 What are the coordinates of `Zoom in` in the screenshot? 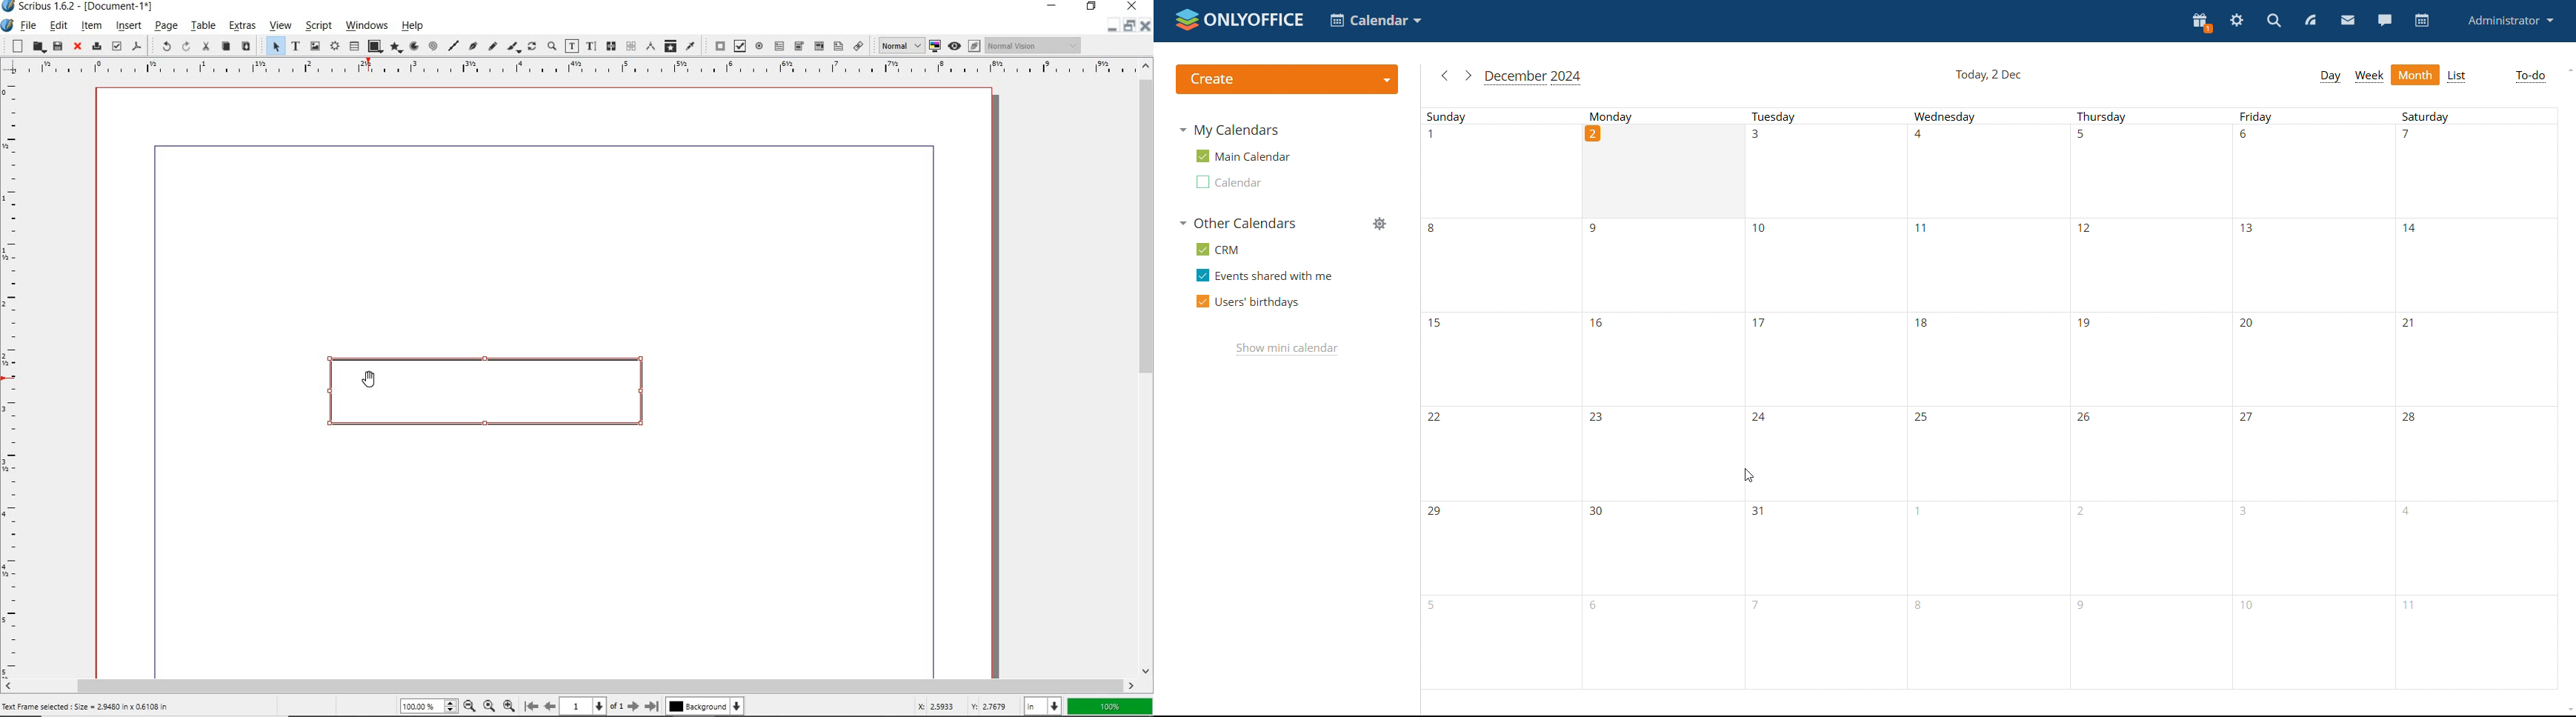 It's located at (509, 705).